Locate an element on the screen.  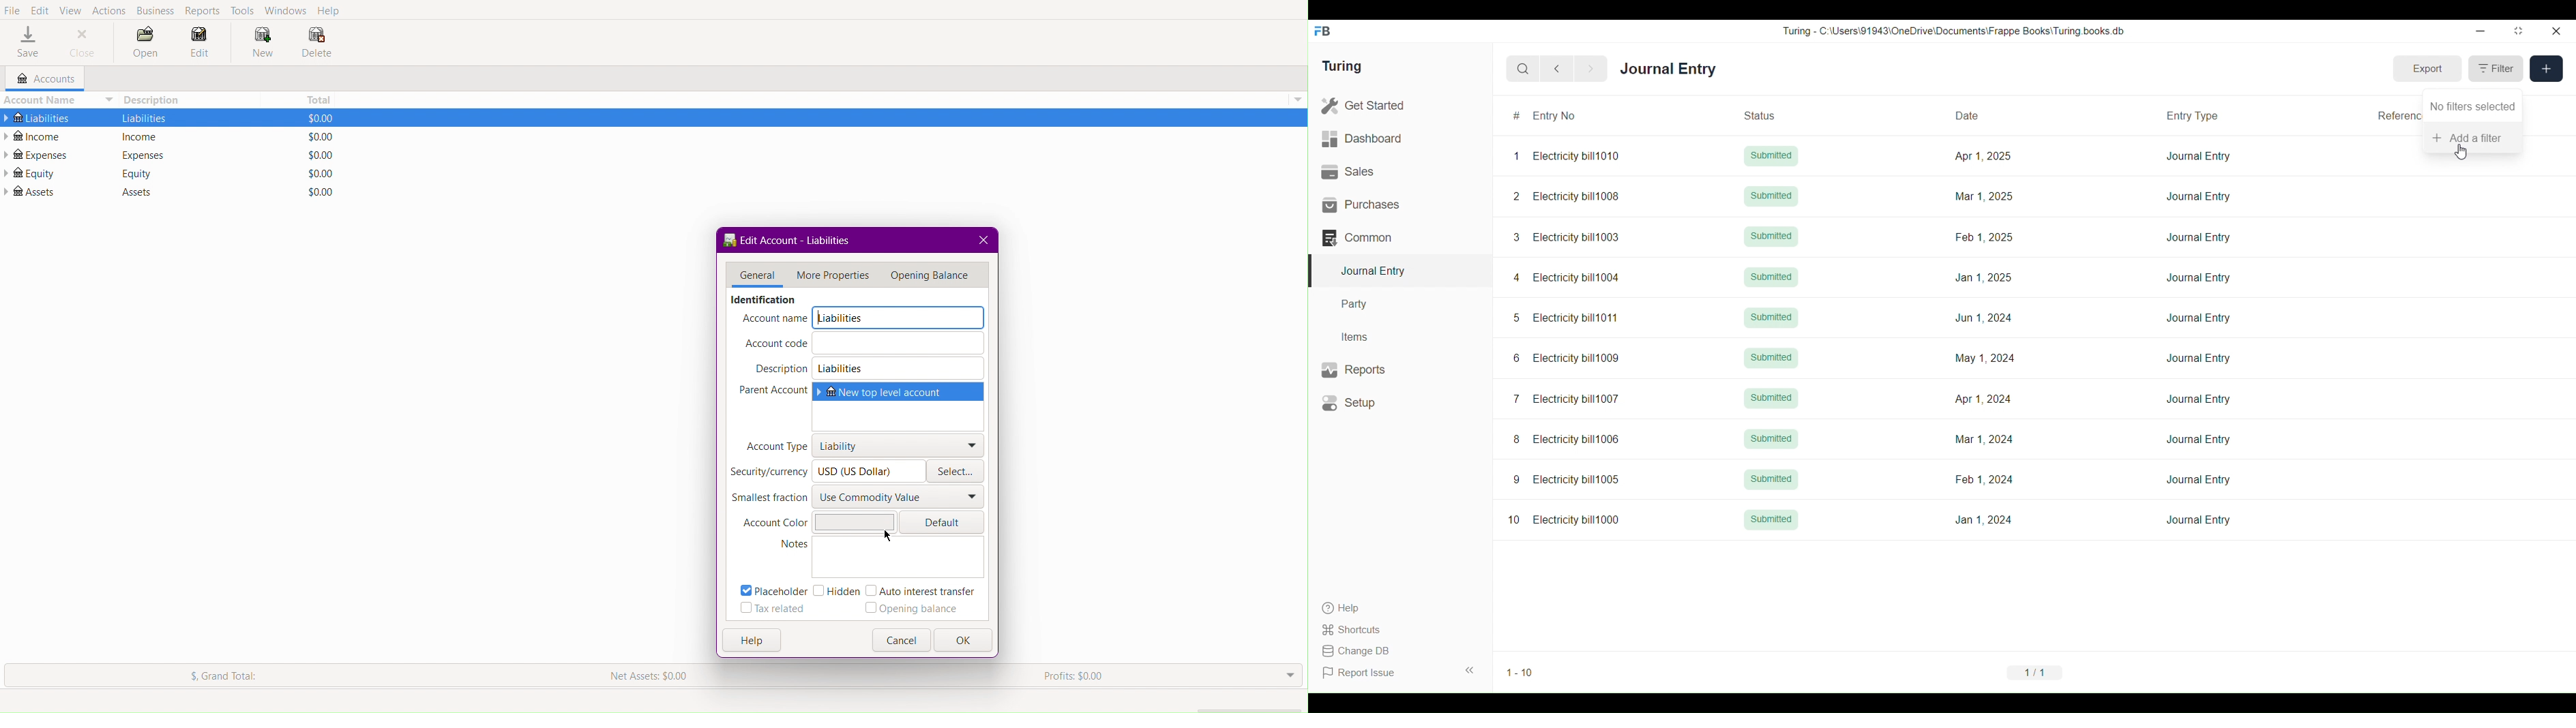
Feb 1, 2025 is located at coordinates (1985, 236).